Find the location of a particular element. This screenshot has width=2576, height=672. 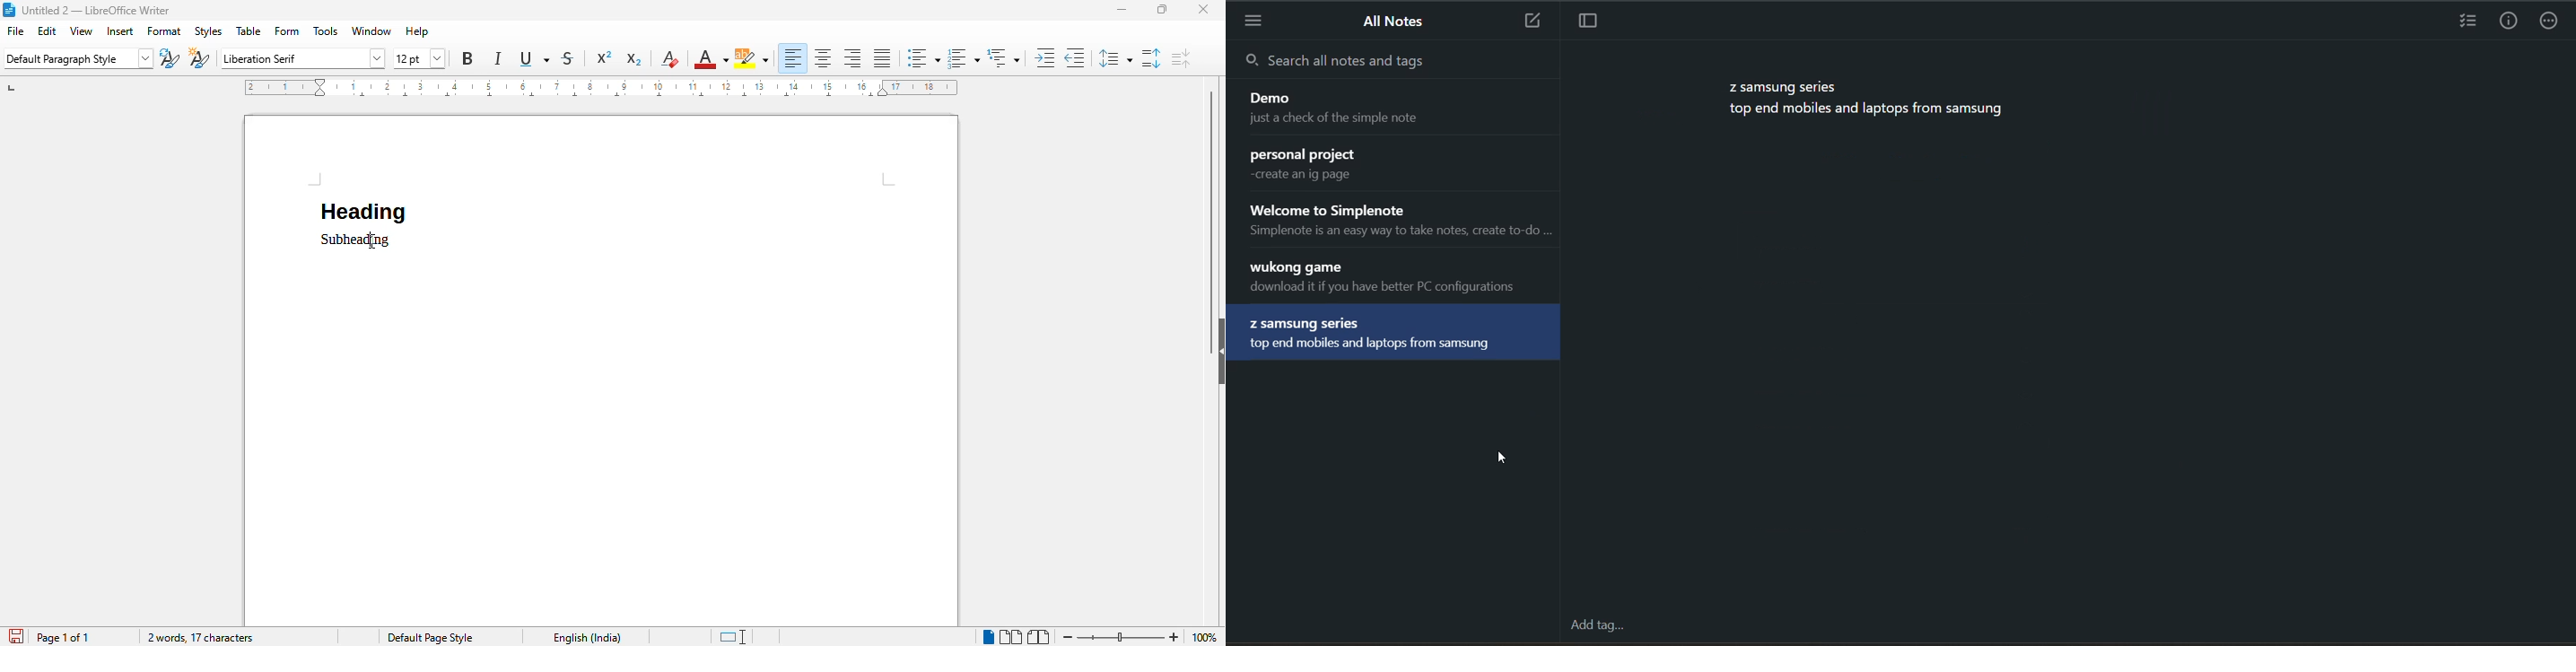

multi-page view is located at coordinates (1012, 637).